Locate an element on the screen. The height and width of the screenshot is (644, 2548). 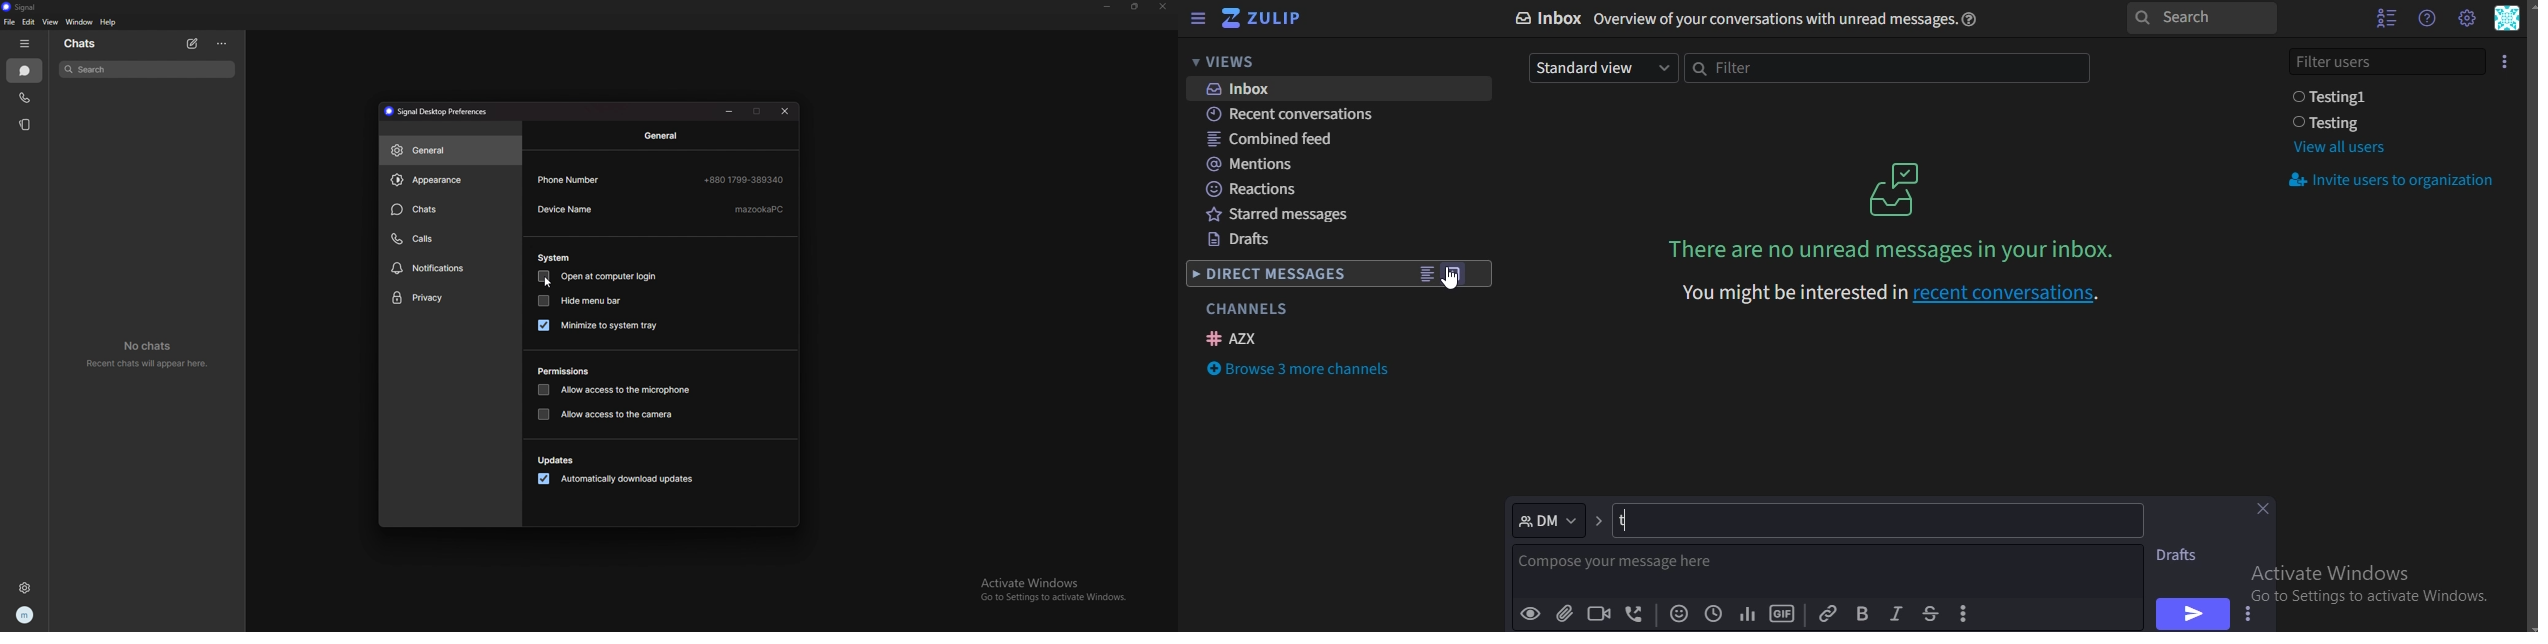
personal menu is located at coordinates (2508, 20).